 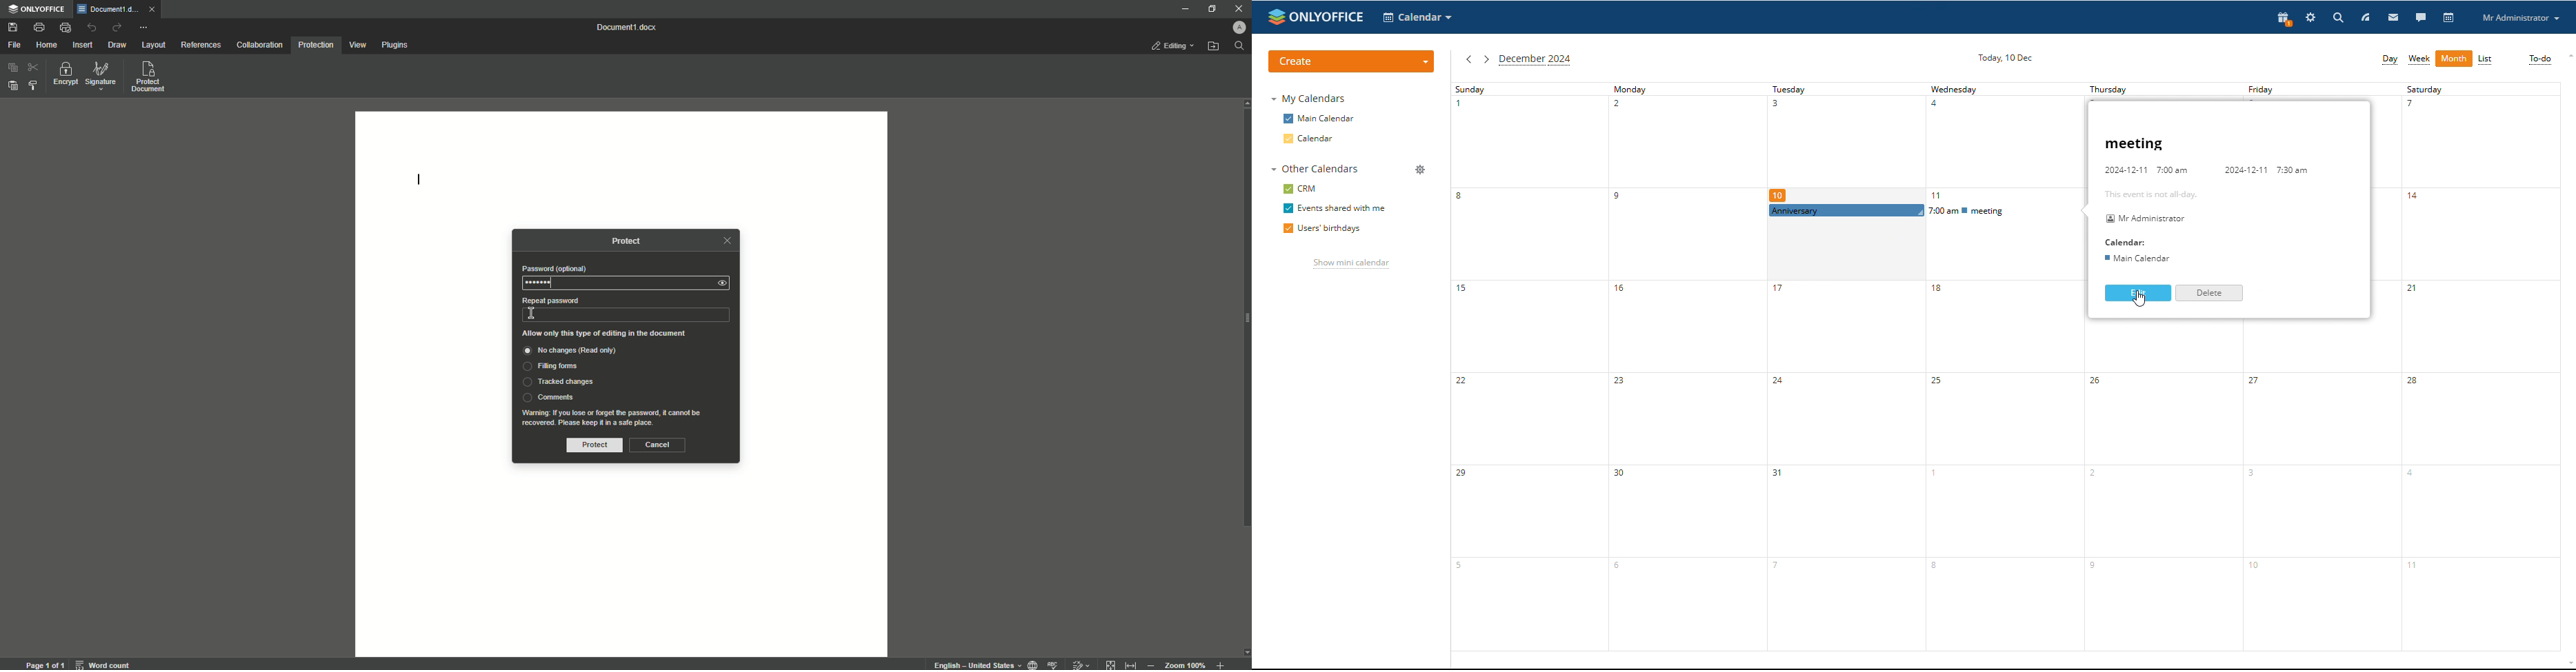 What do you see at coordinates (1351, 265) in the screenshot?
I see `show mini calendar` at bounding box center [1351, 265].